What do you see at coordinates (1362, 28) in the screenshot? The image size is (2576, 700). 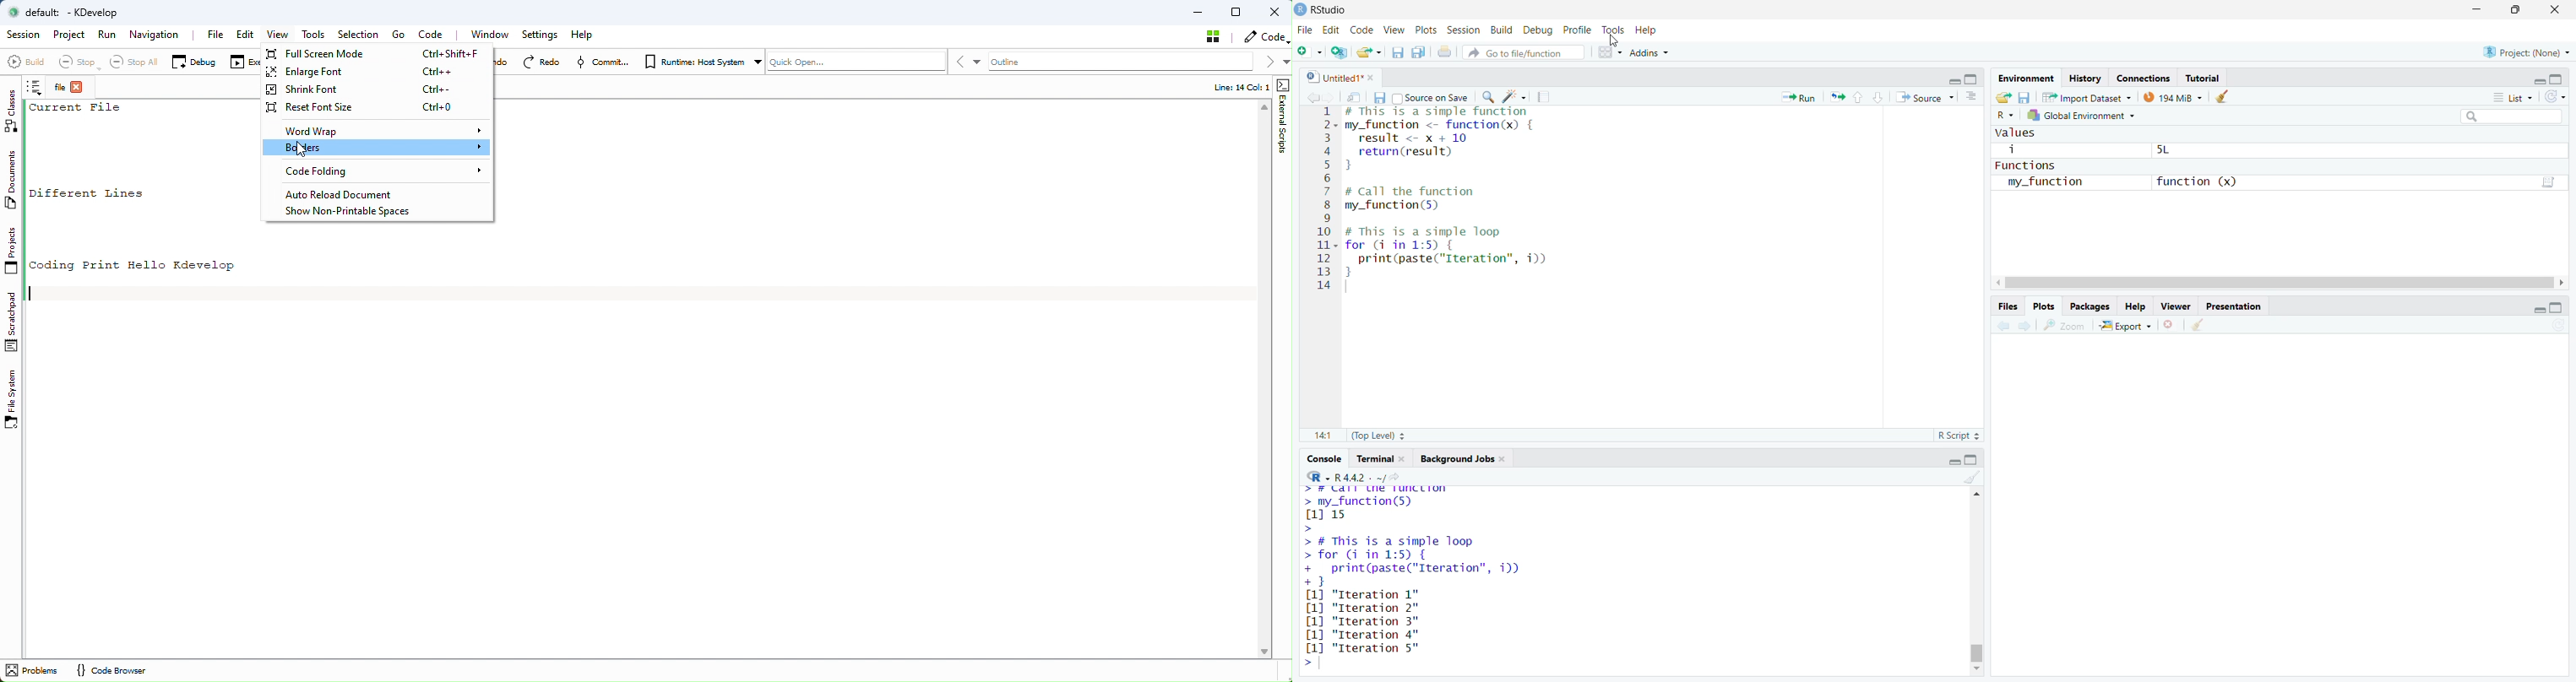 I see `code` at bounding box center [1362, 28].